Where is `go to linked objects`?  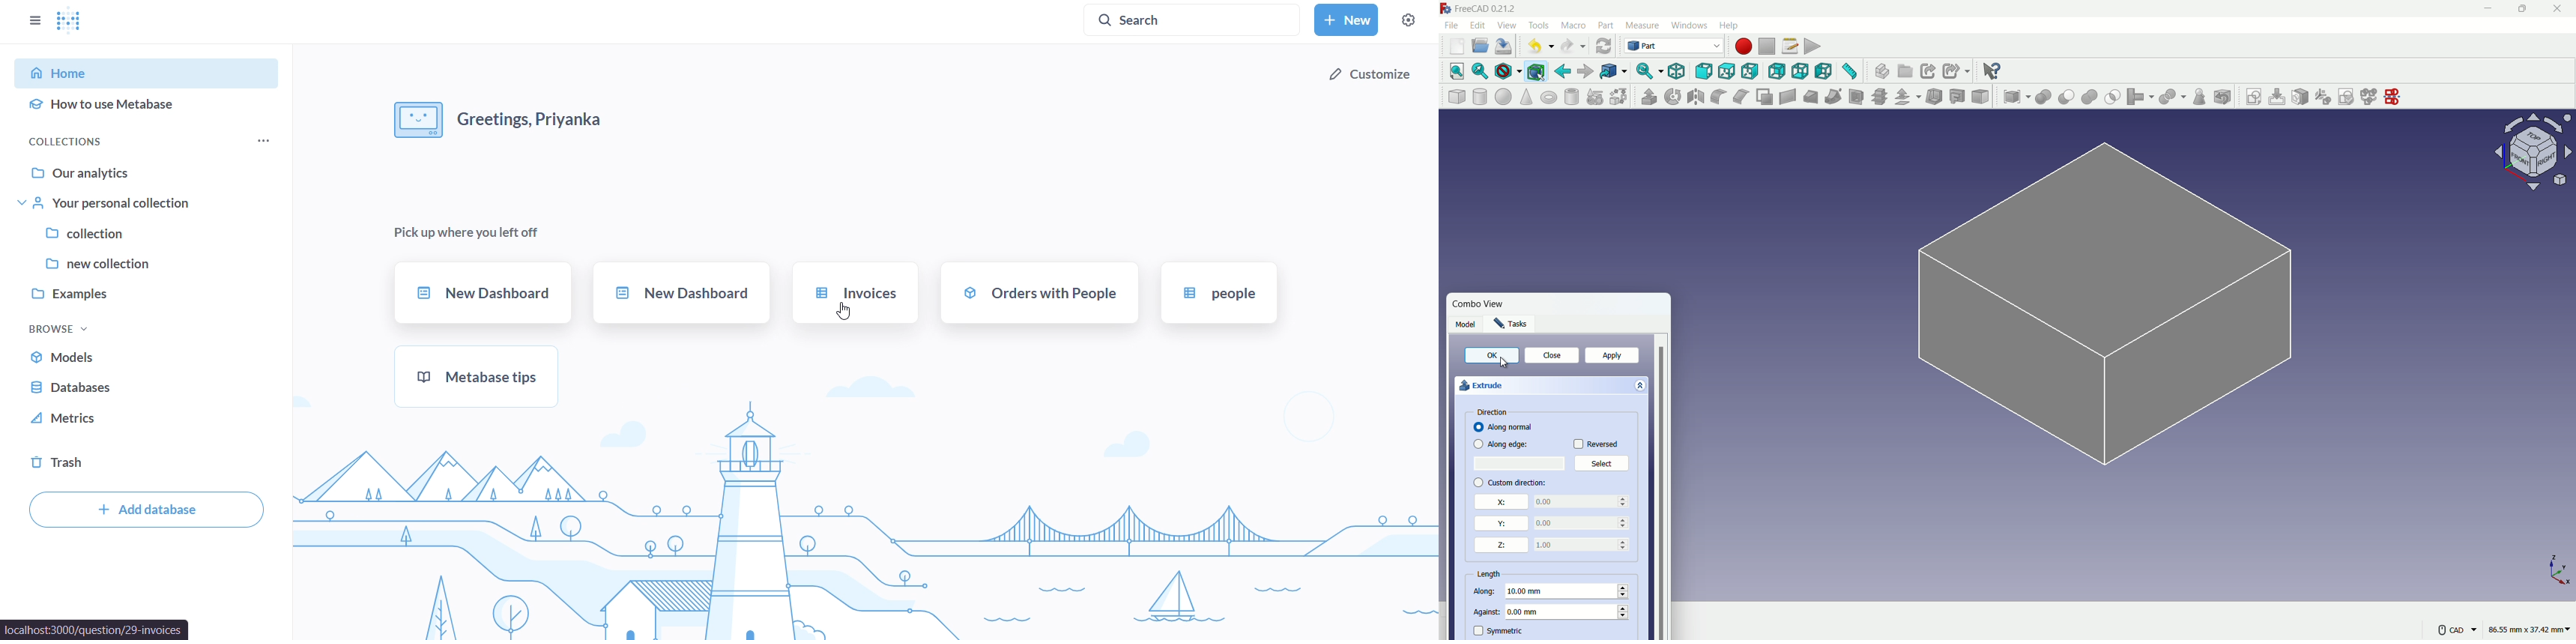 go to linked objects is located at coordinates (1614, 71).